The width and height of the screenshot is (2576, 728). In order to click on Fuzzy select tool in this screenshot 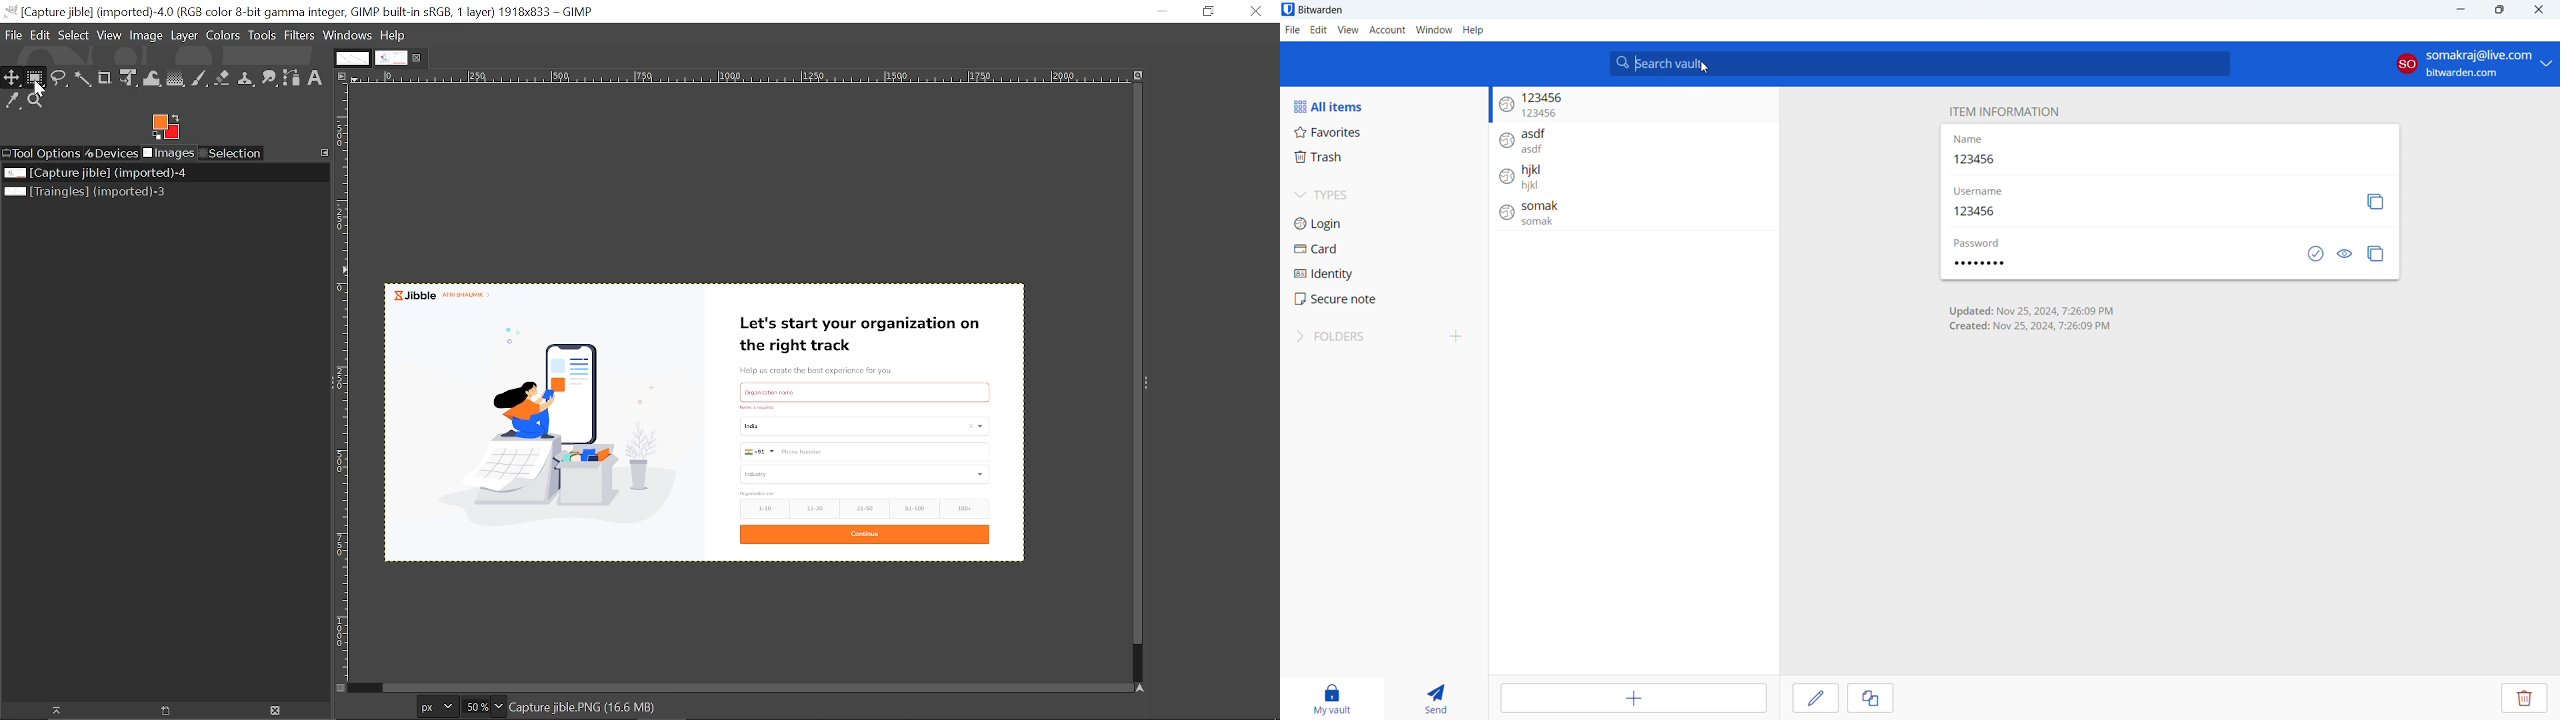, I will do `click(82, 79)`.